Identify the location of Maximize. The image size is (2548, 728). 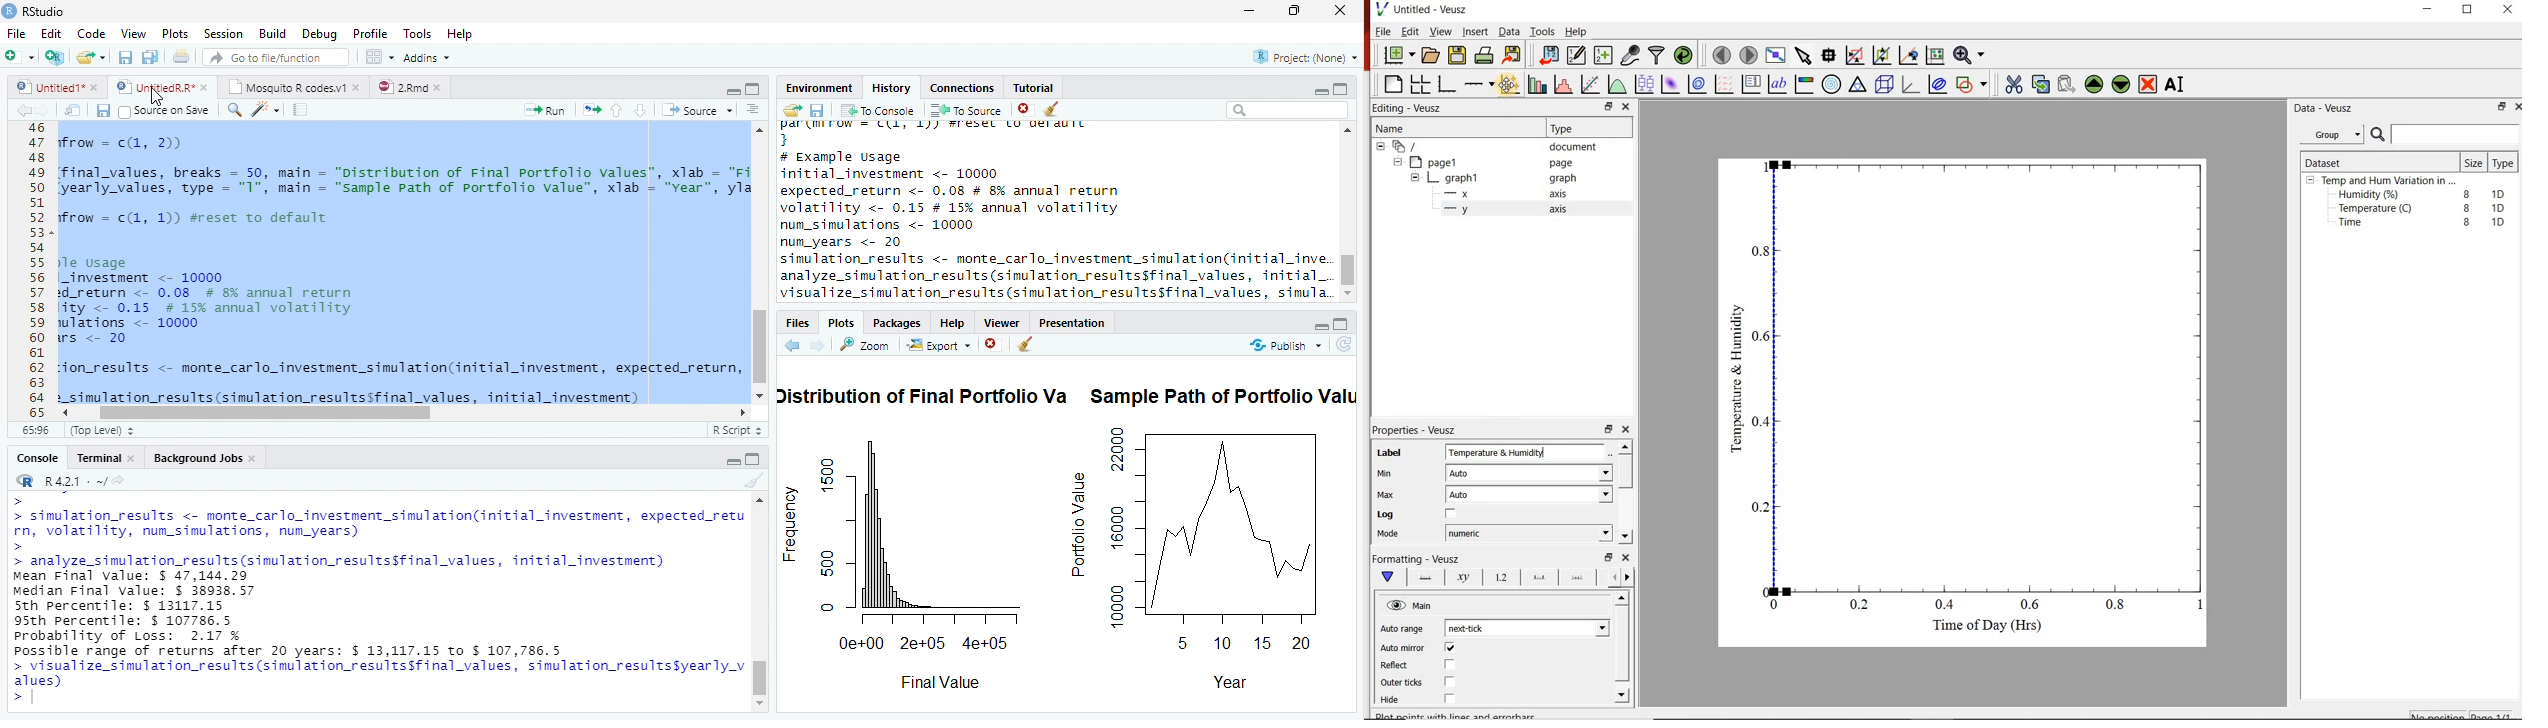
(1299, 12).